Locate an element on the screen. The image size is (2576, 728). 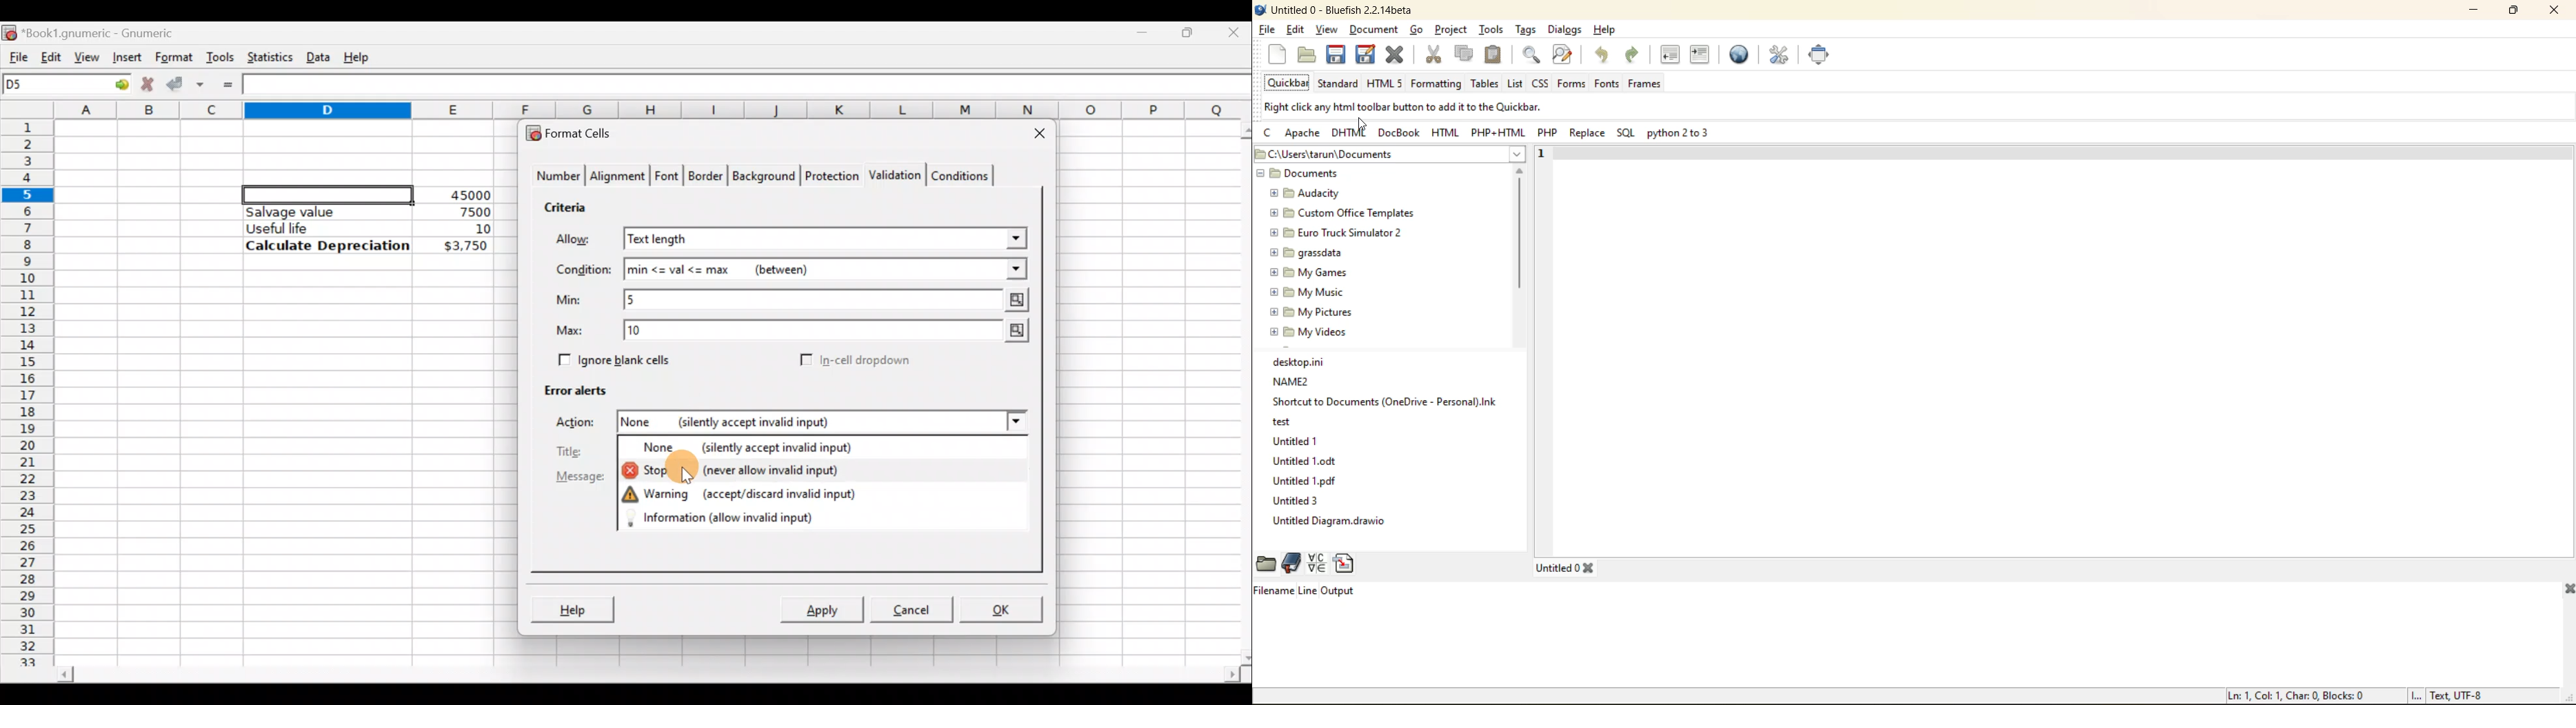
Allow is located at coordinates (583, 241).